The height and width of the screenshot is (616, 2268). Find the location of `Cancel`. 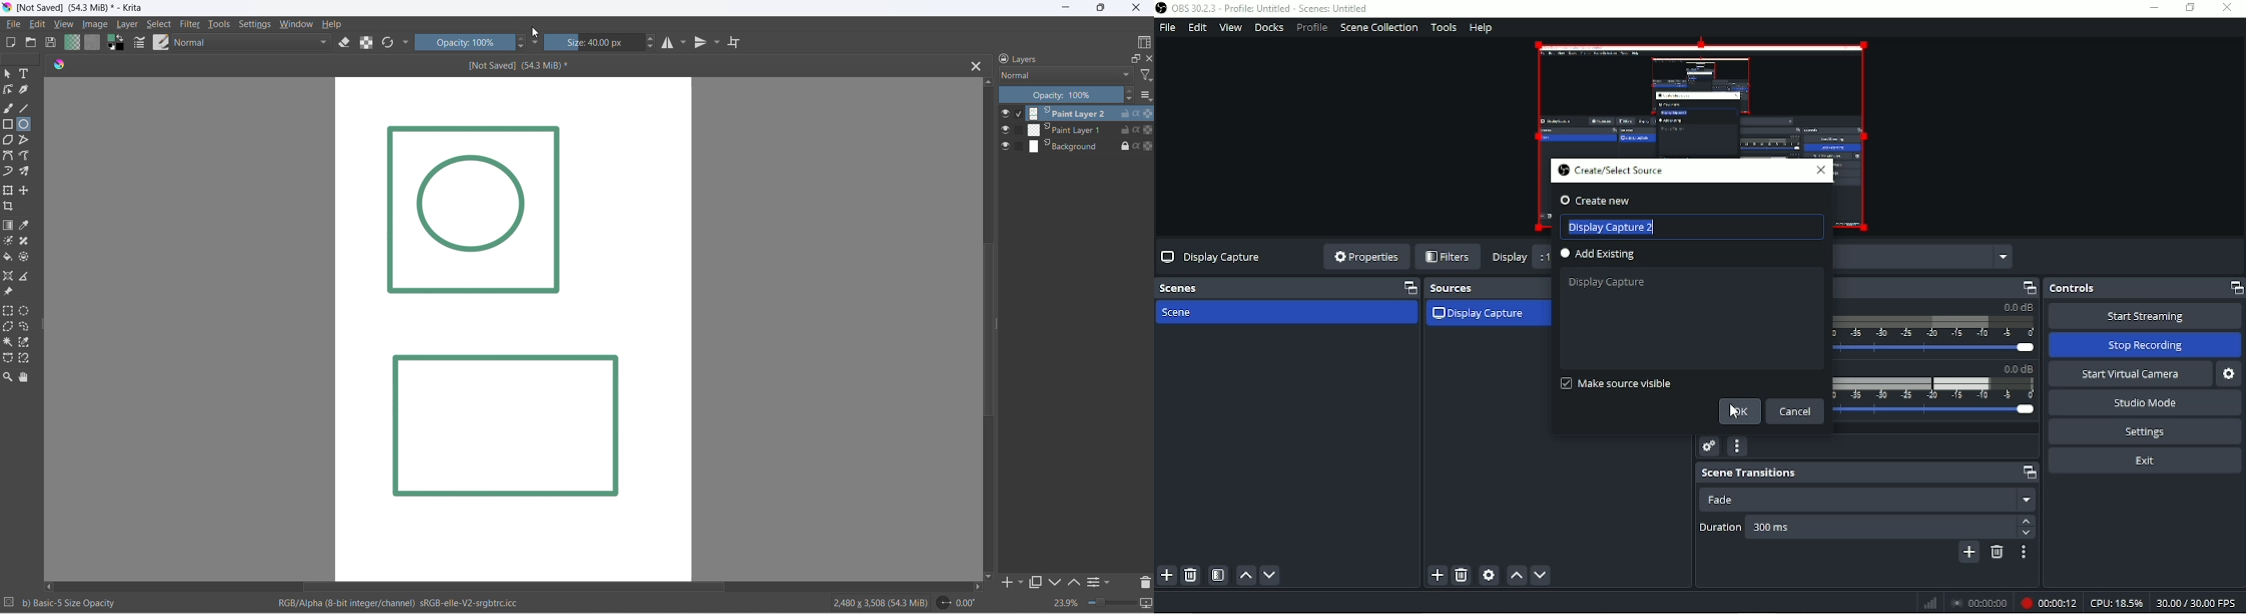

Cancel is located at coordinates (1798, 412).